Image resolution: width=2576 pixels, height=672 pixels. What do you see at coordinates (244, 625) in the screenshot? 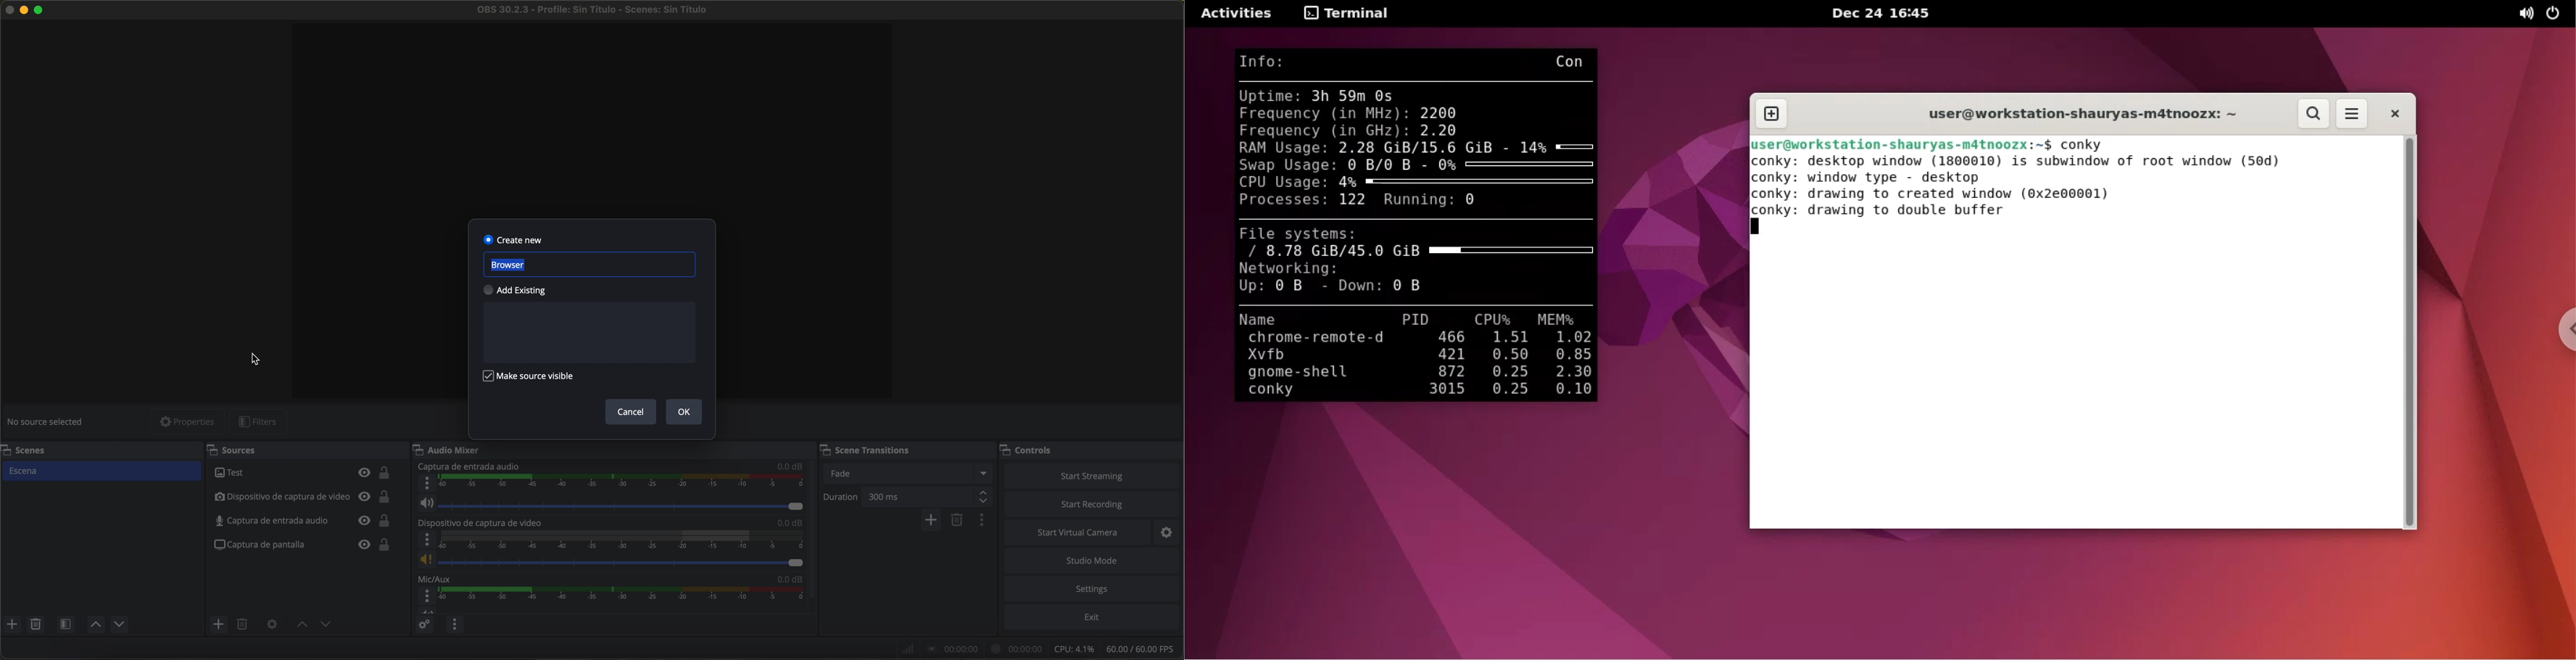
I see `remove selected sources` at bounding box center [244, 625].